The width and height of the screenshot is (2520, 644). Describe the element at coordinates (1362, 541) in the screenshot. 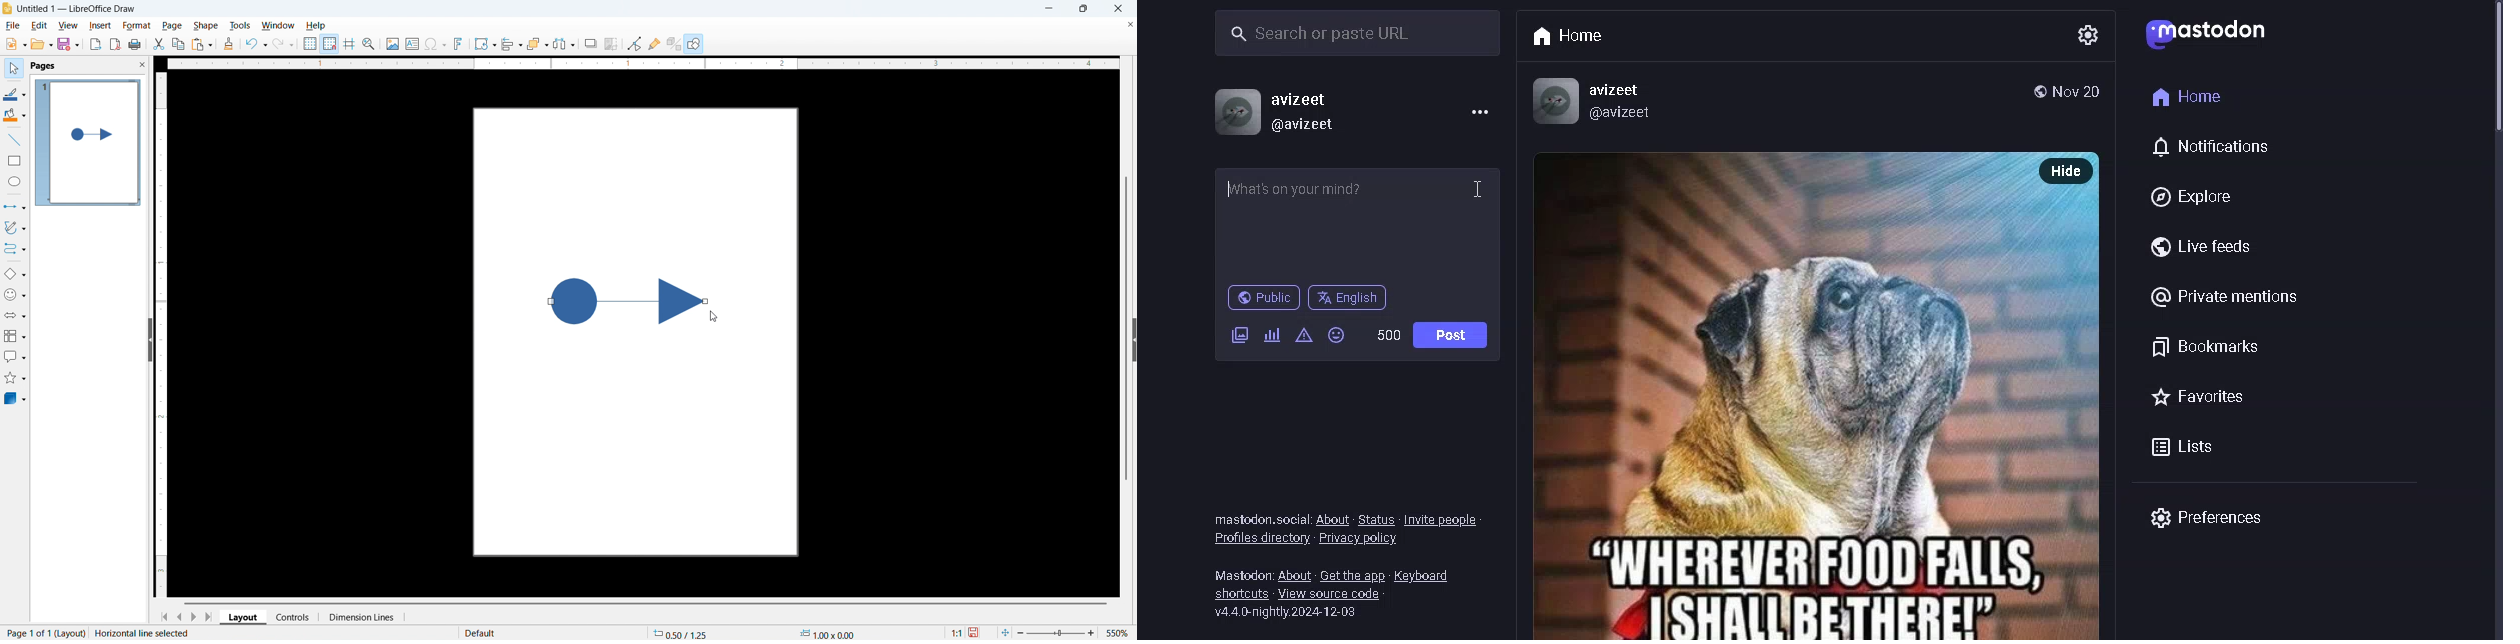

I see `privacy policy` at that location.